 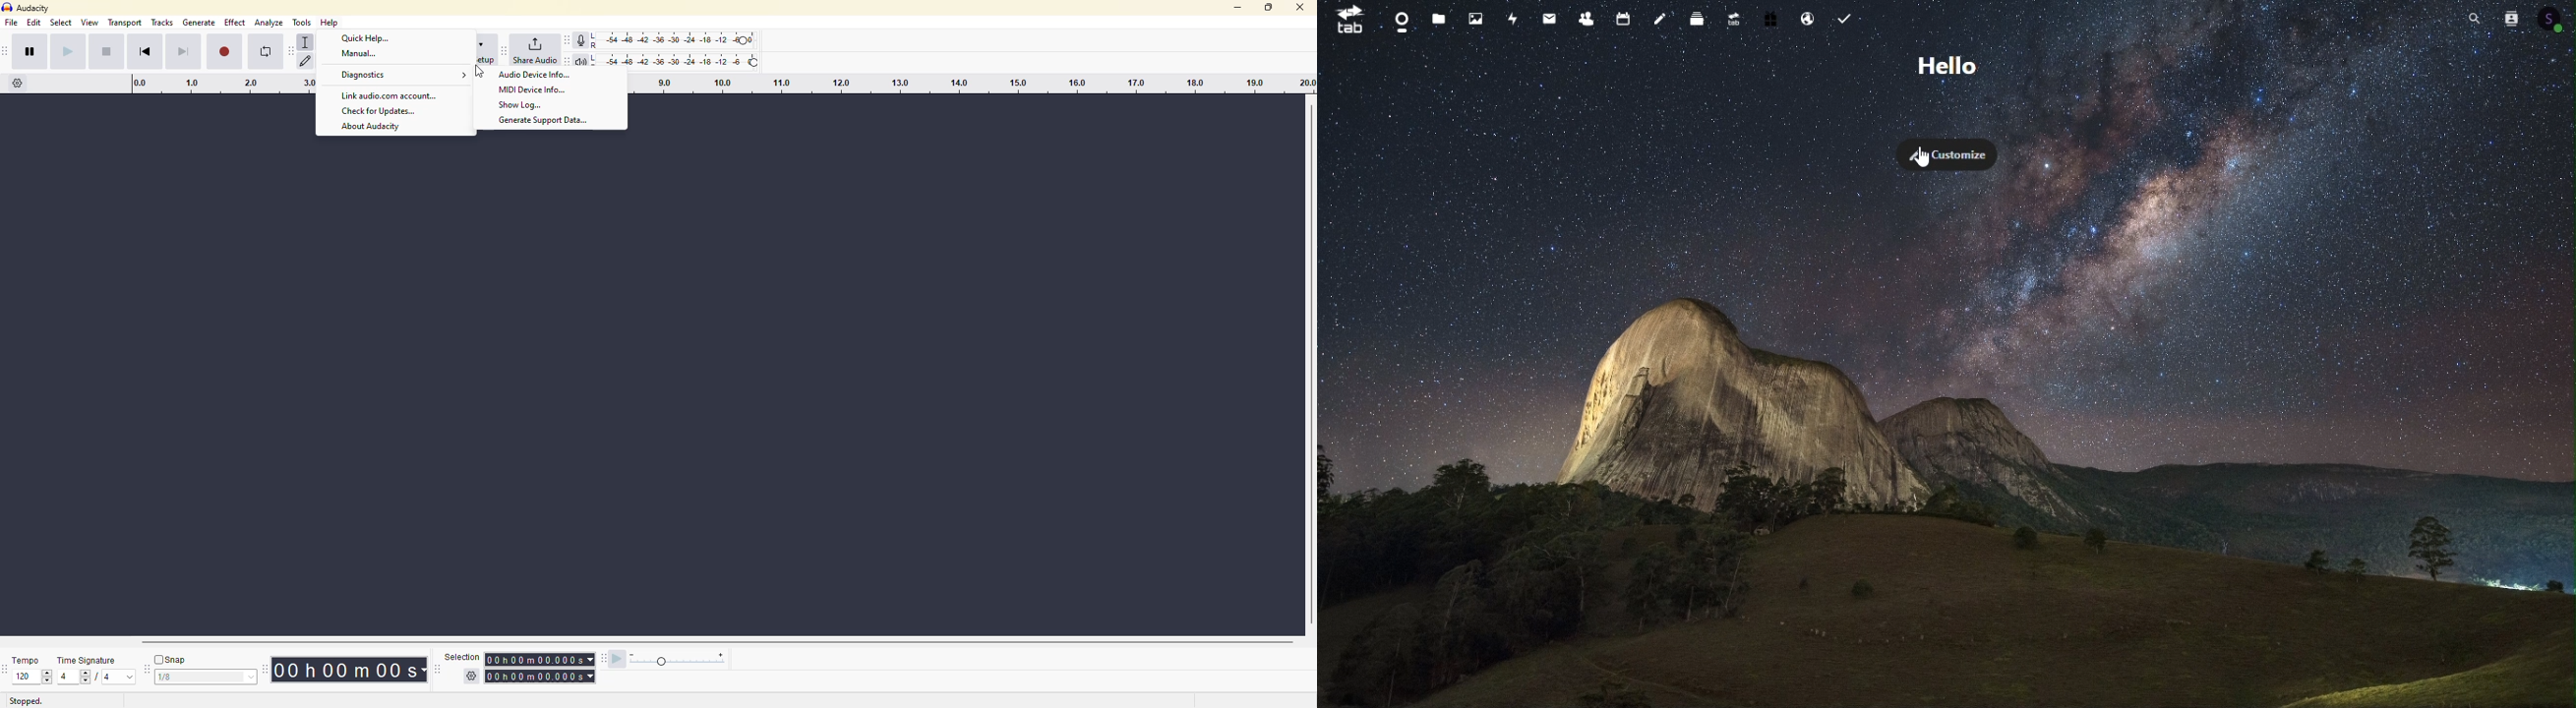 What do you see at coordinates (1620, 18) in the screenshot?
I see `Calendar` at bounding box center [1620, 18].